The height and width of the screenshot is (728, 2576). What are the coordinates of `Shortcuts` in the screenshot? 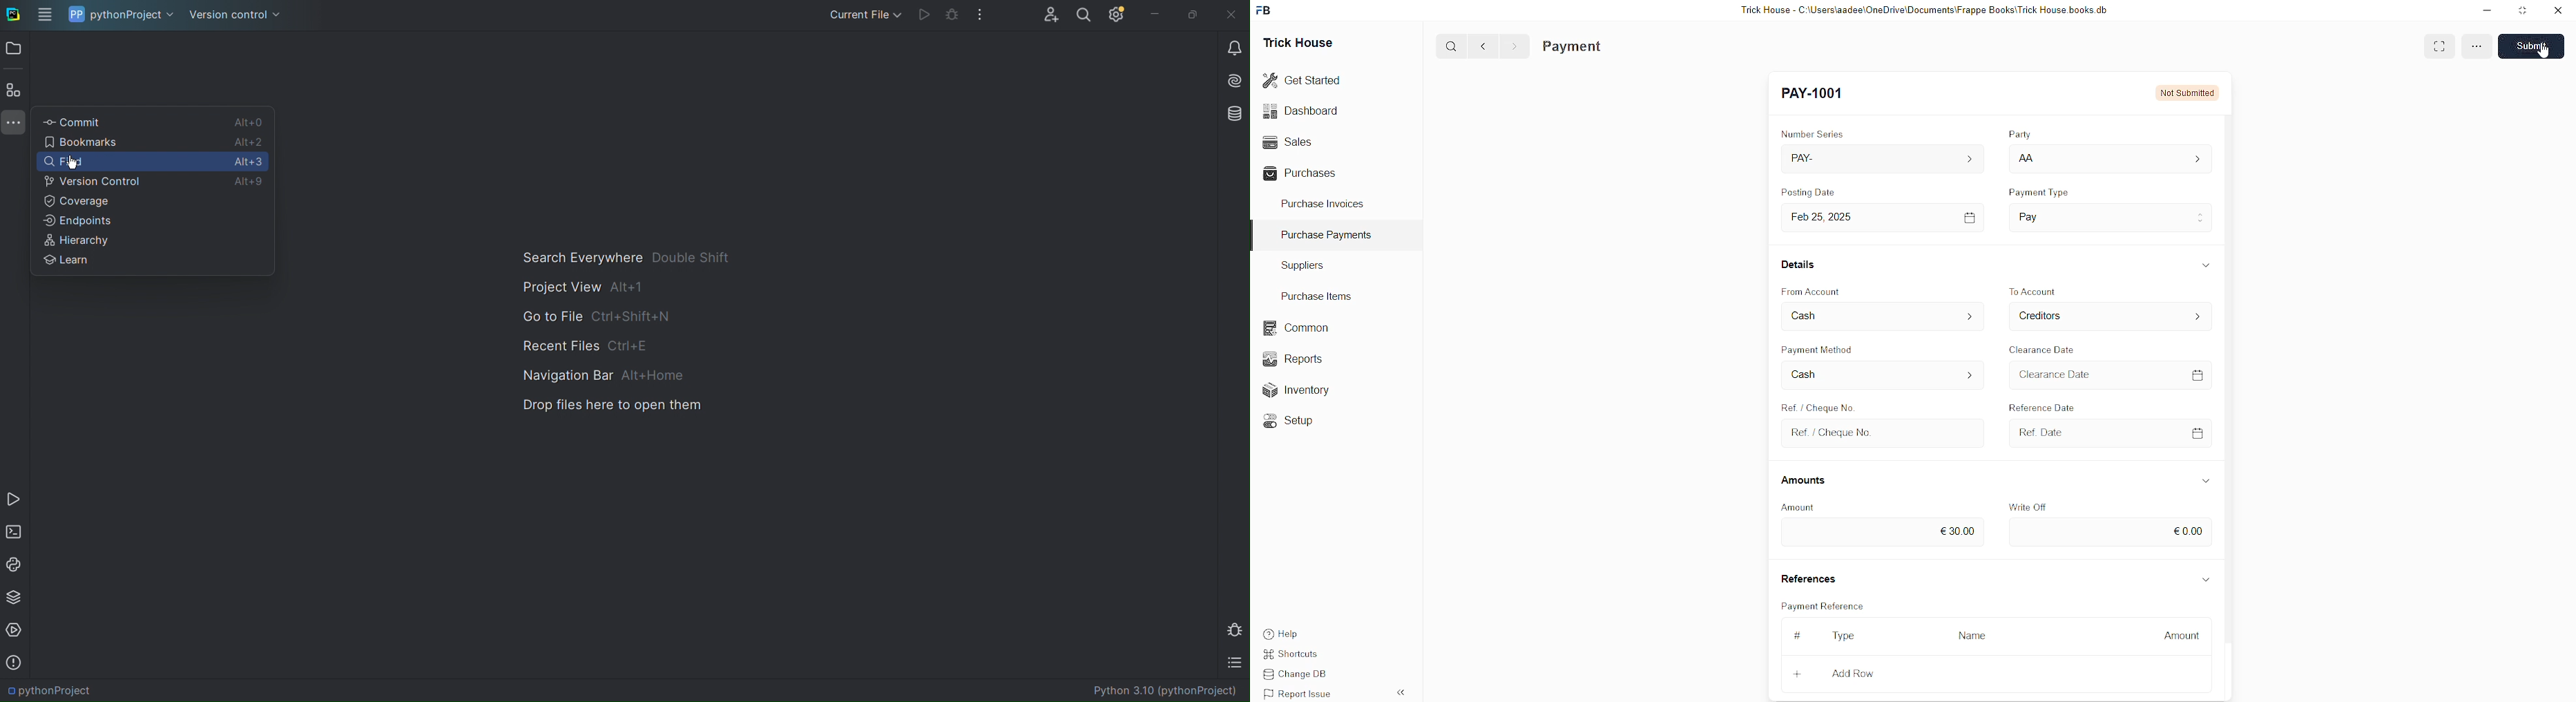 It's located at (1299, 656).